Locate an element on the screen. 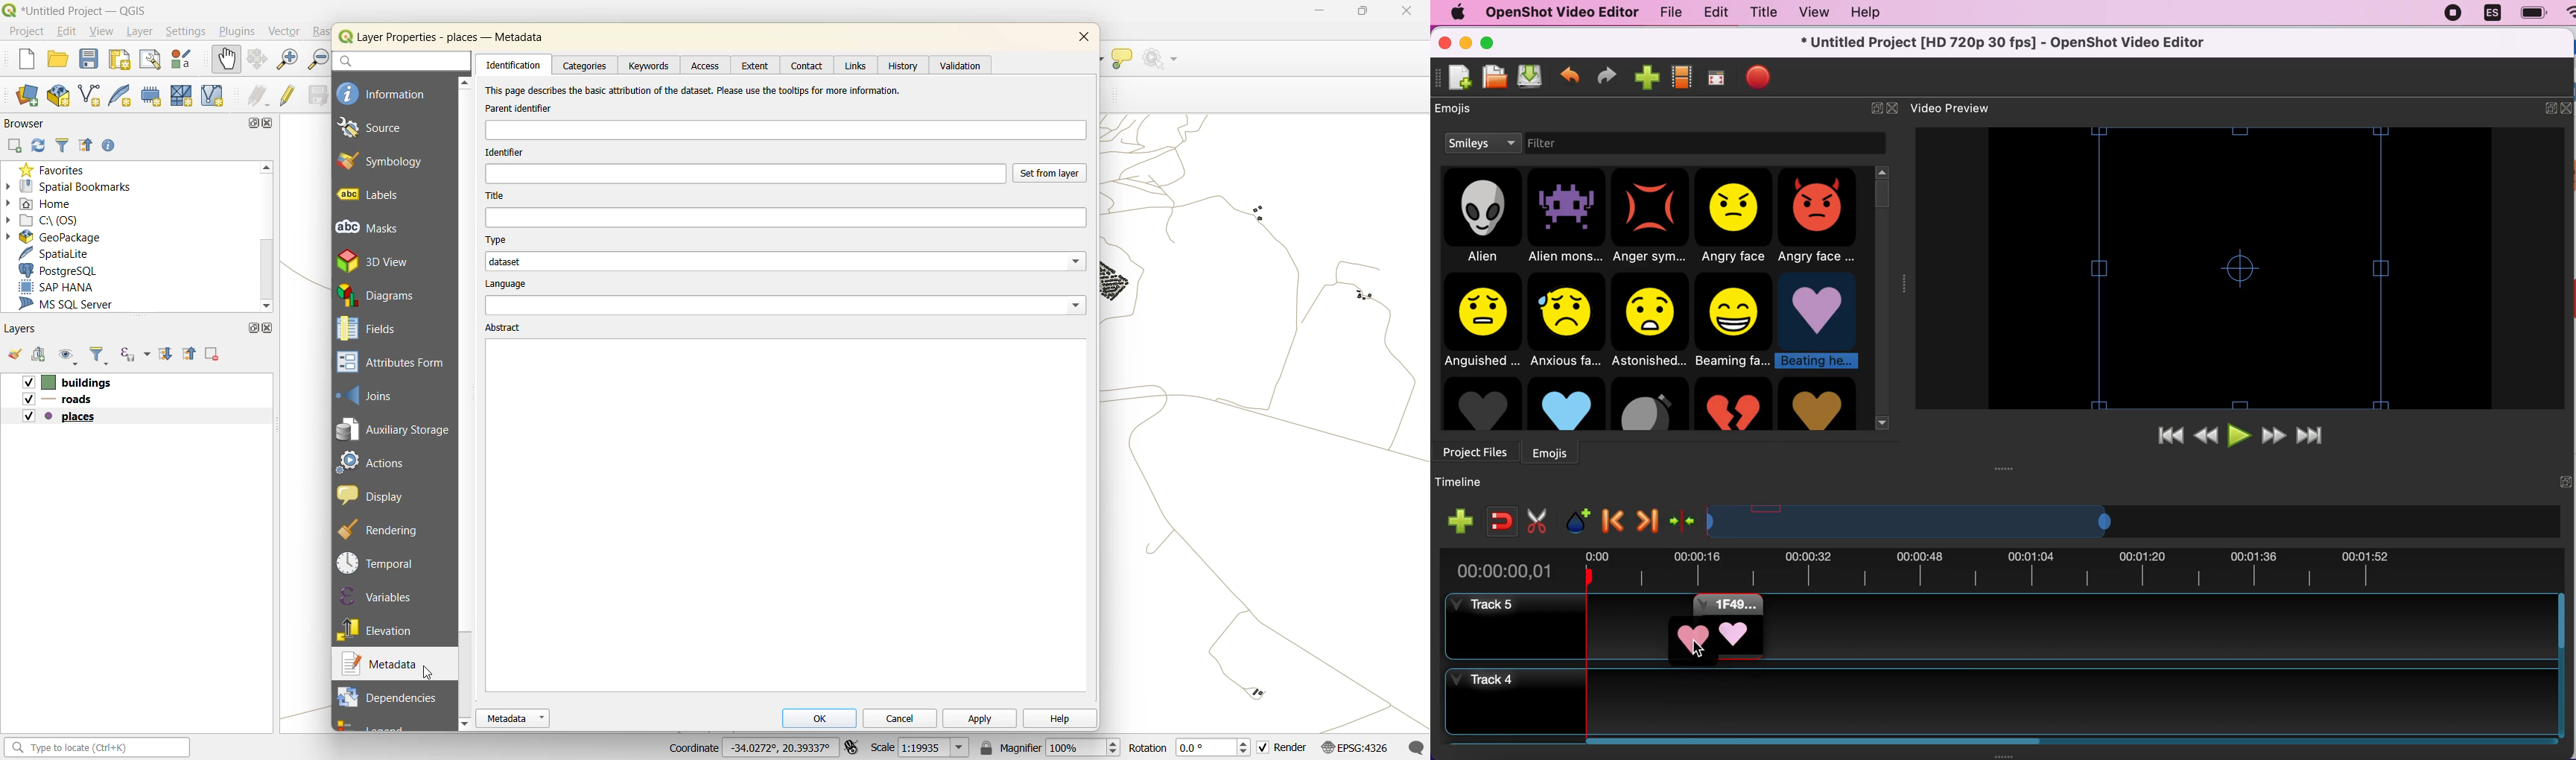 This screenshot has height=784, width=2576. track 4 is located at coordinates (2000, 702).